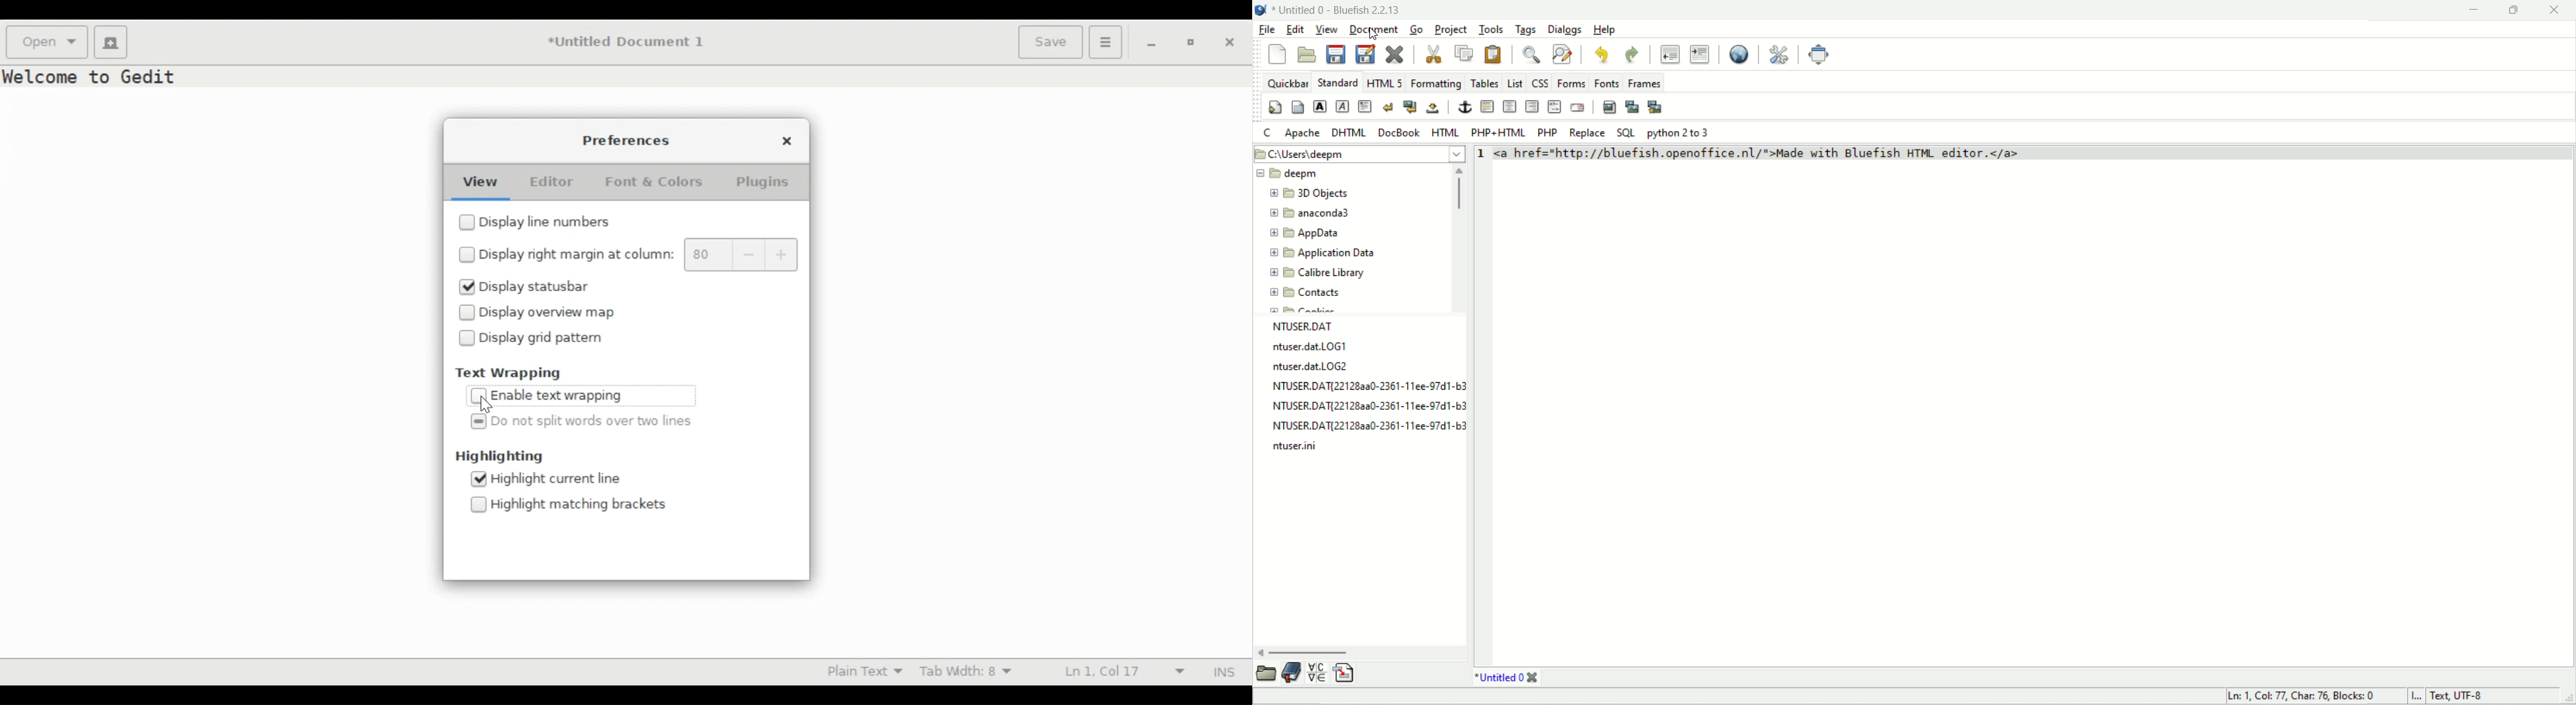  What do you see at coordinates (1486, 107) in the screenshot?
I see `horizontal rule` at bounding box center [1486, 107].